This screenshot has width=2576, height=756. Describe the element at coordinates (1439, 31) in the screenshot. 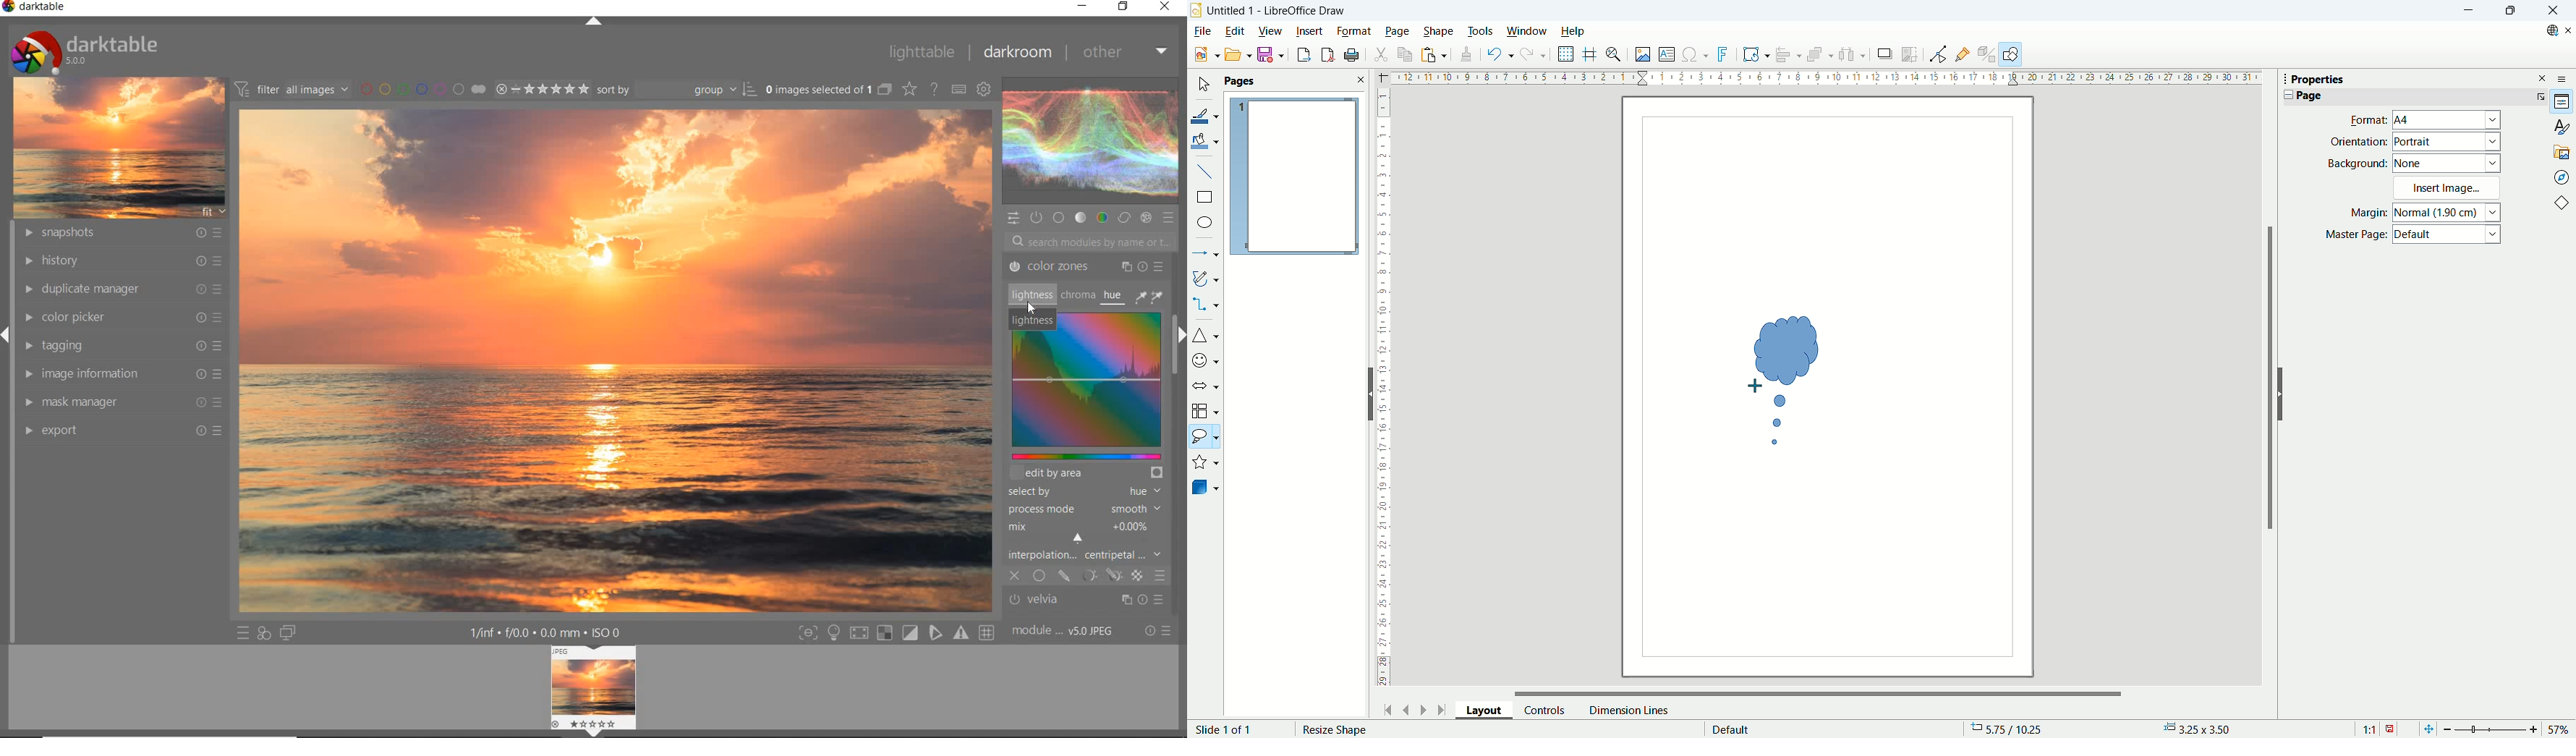

I see `shape` at that location.